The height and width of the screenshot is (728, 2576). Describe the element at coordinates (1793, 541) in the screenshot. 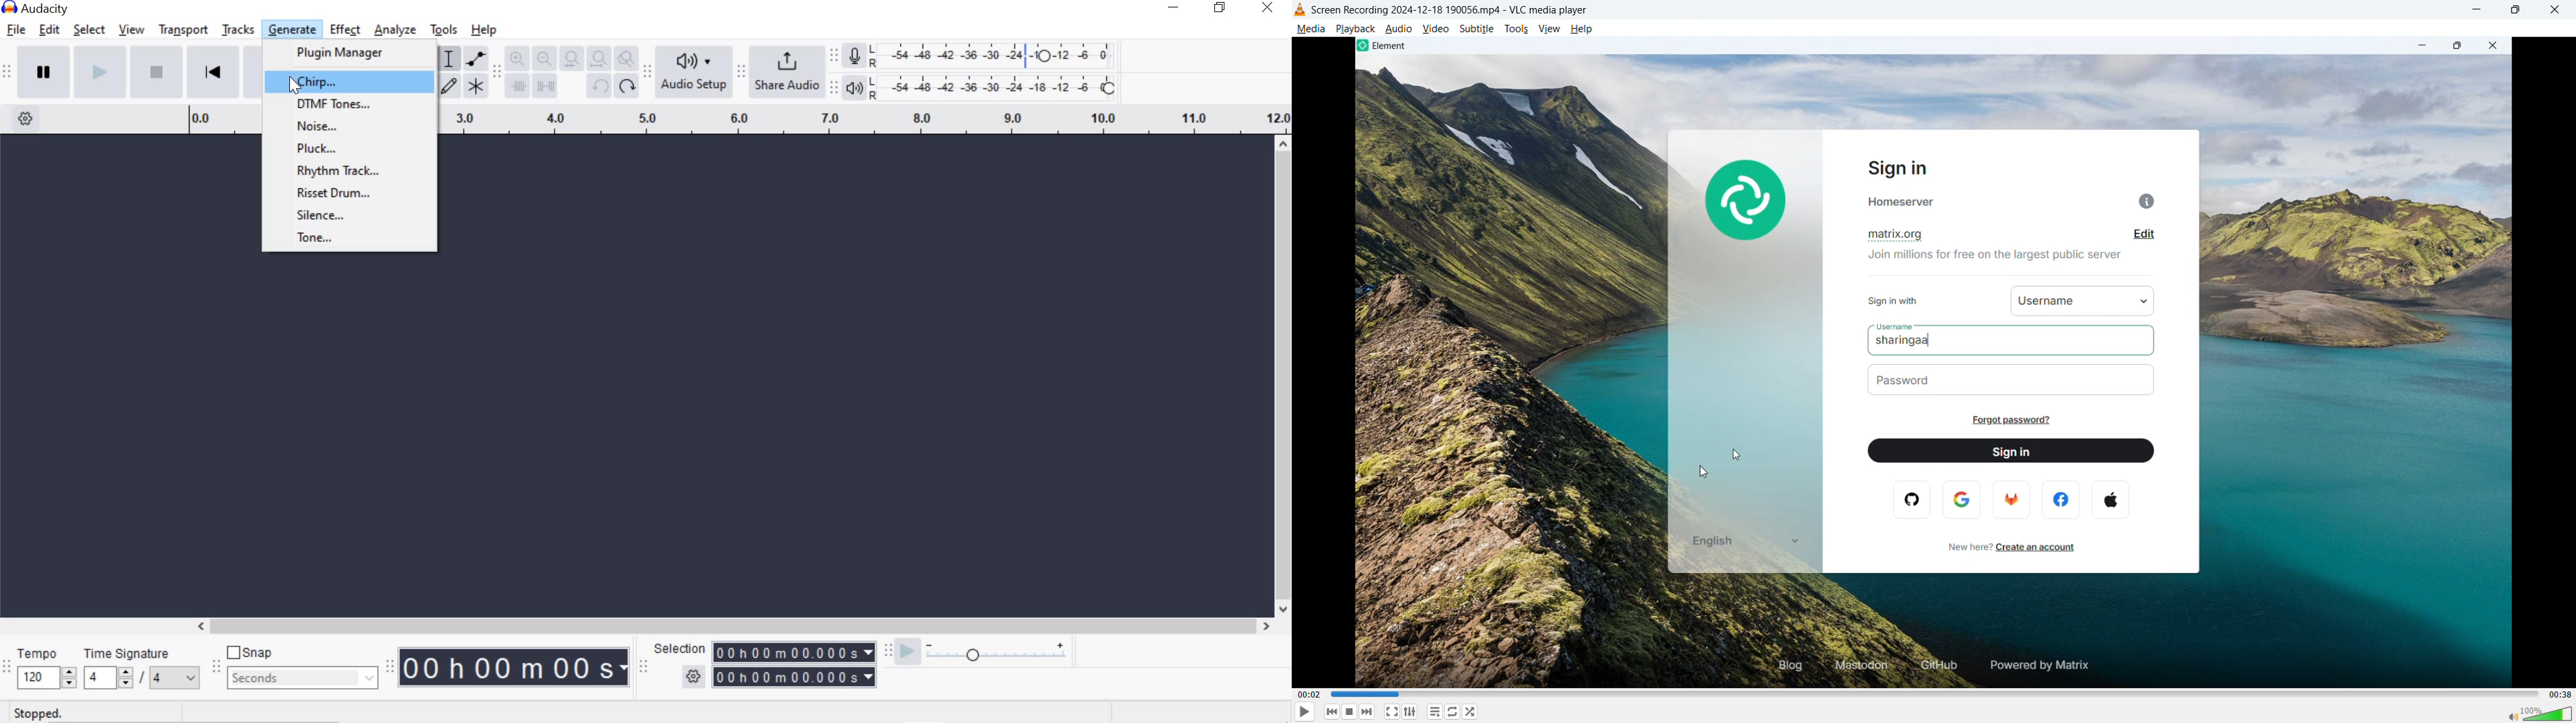

I see `show more` at that location.